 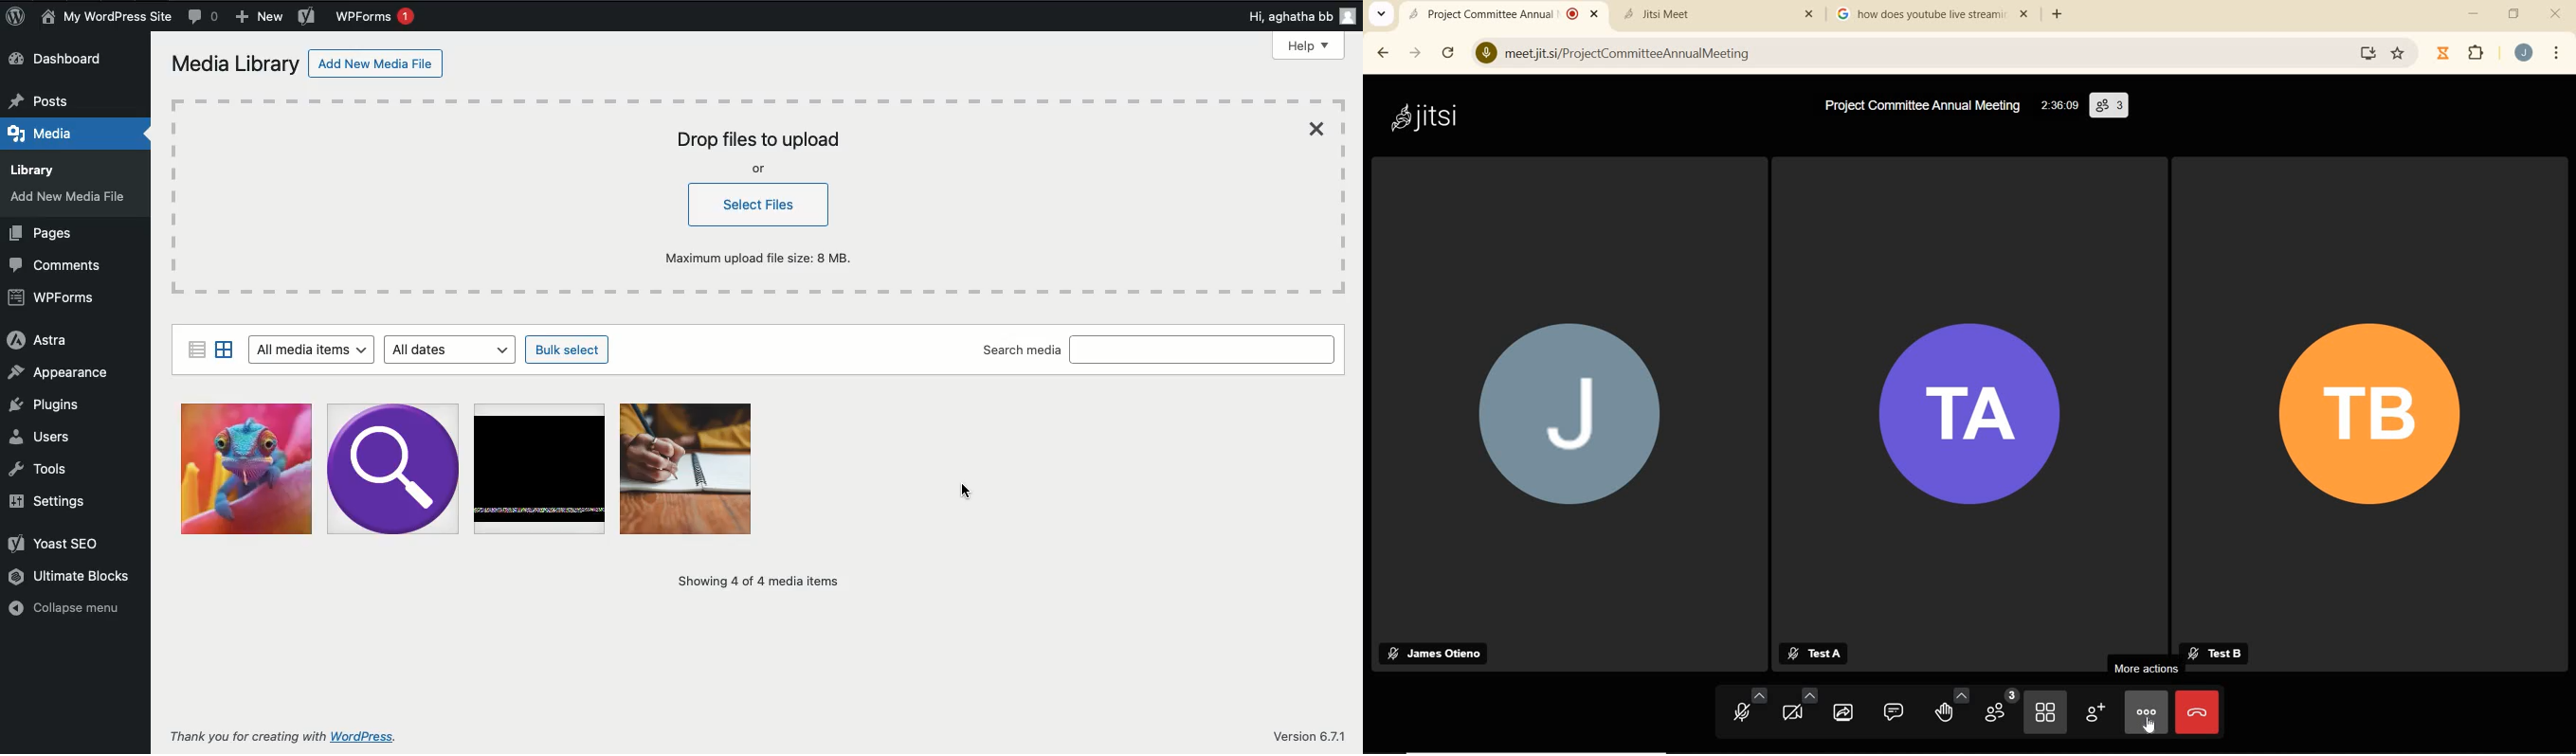 I want to click on MINIMIZE, so click(x=2476, y=16).